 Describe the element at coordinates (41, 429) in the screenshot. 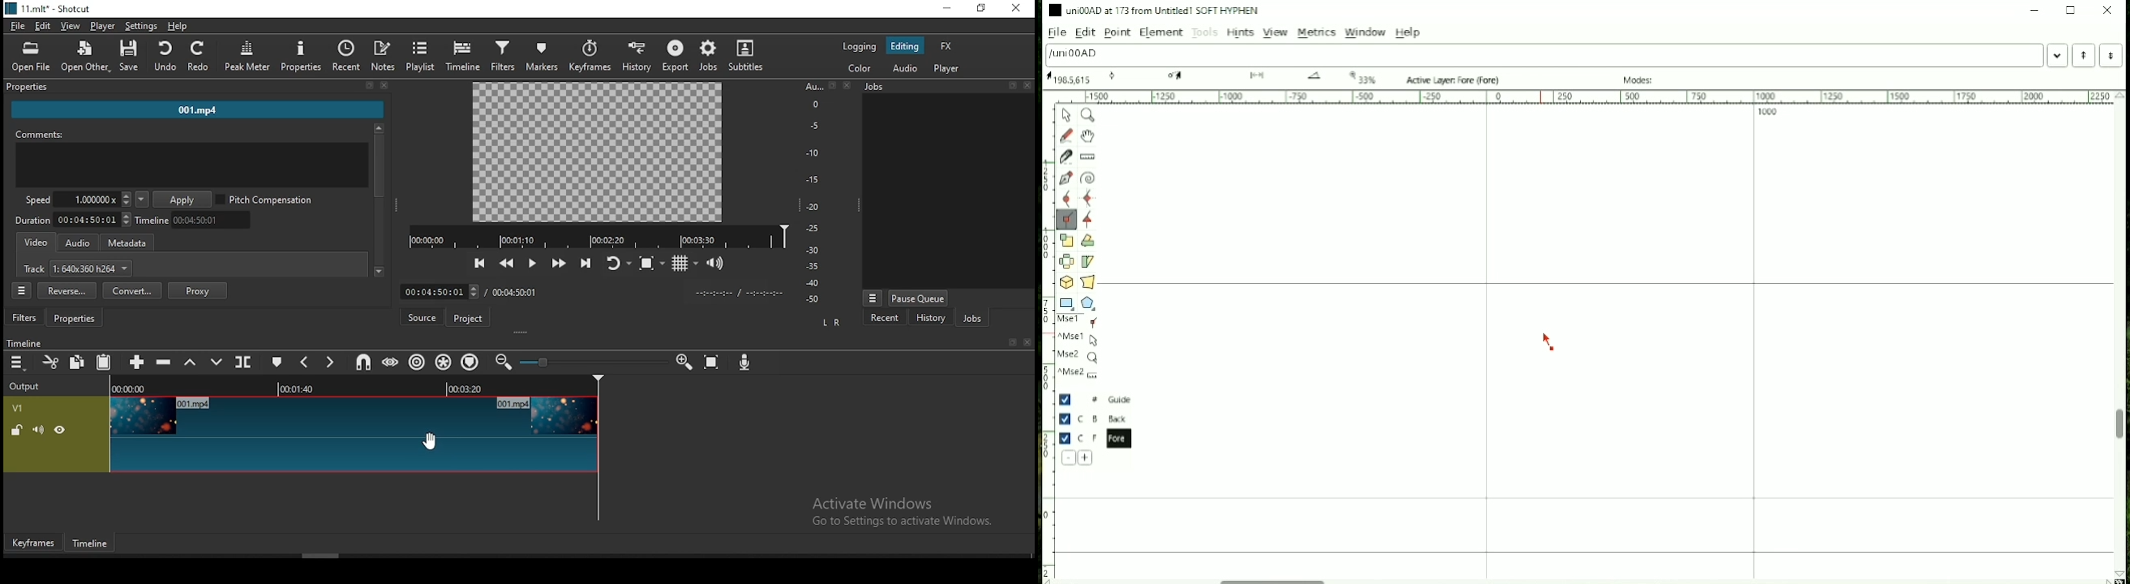

I see `(un)mute` at that location.